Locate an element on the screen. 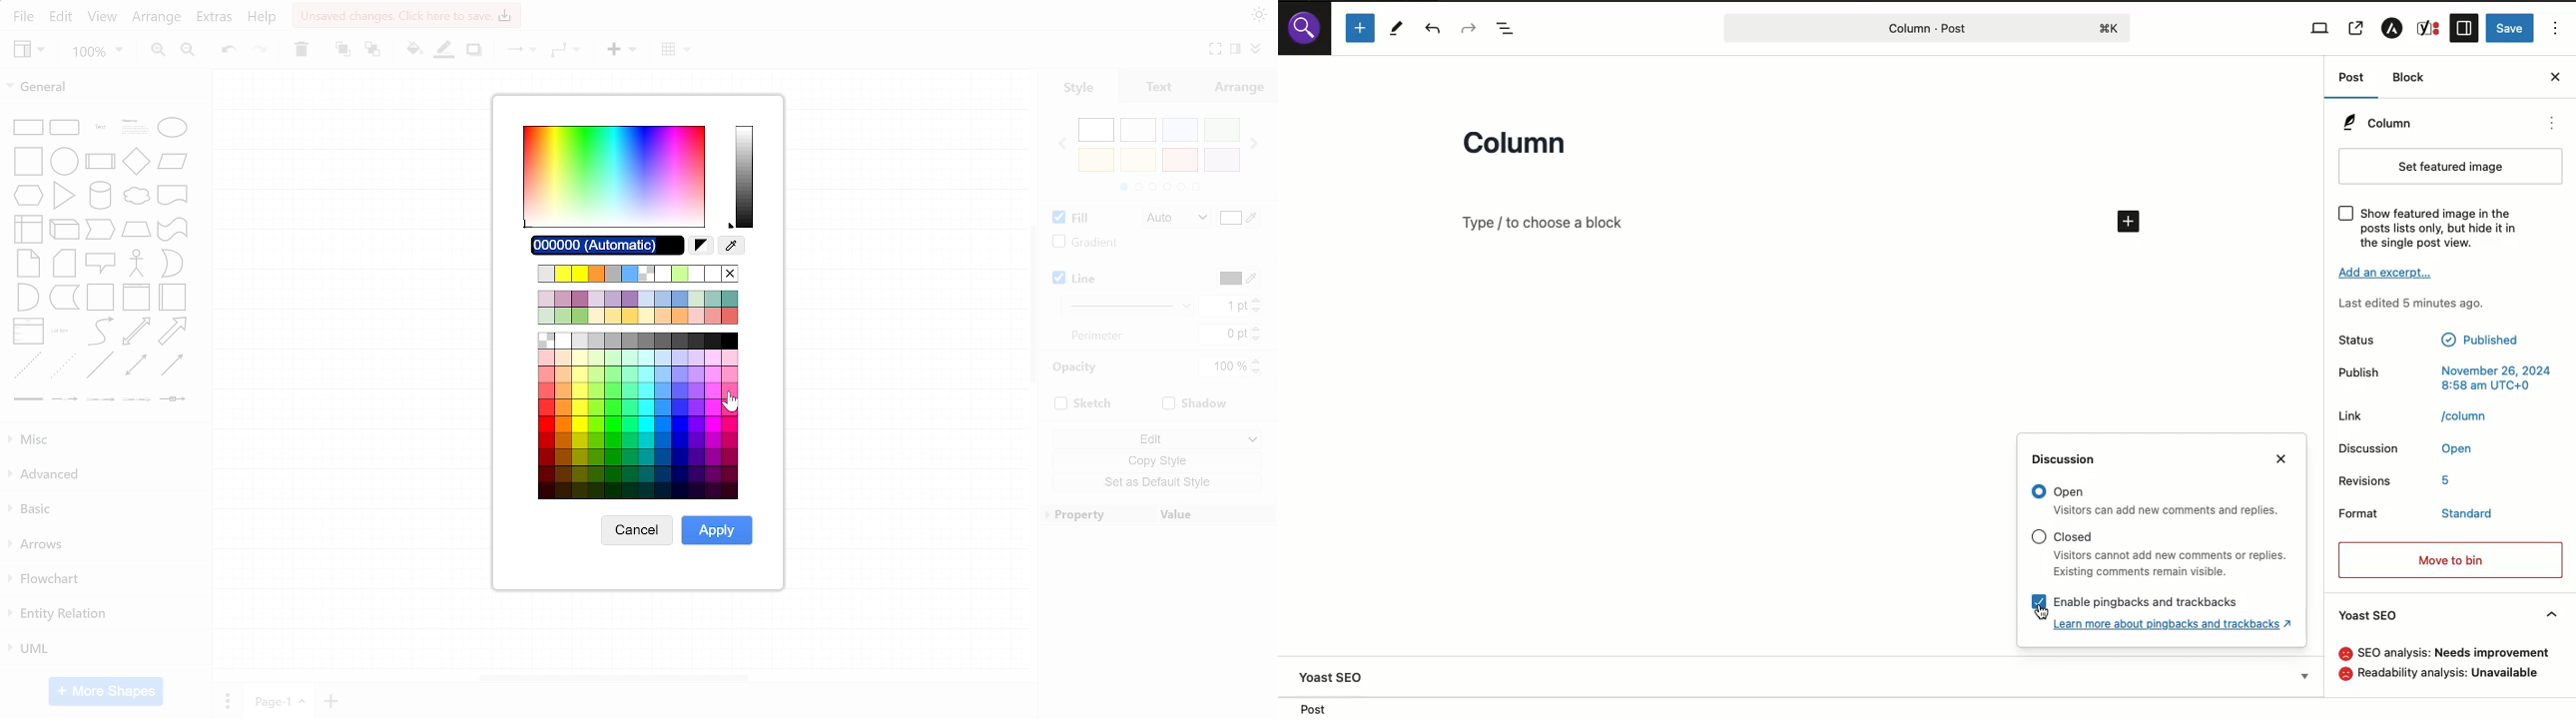  Discussion  is located at coordinates (2371, 448).